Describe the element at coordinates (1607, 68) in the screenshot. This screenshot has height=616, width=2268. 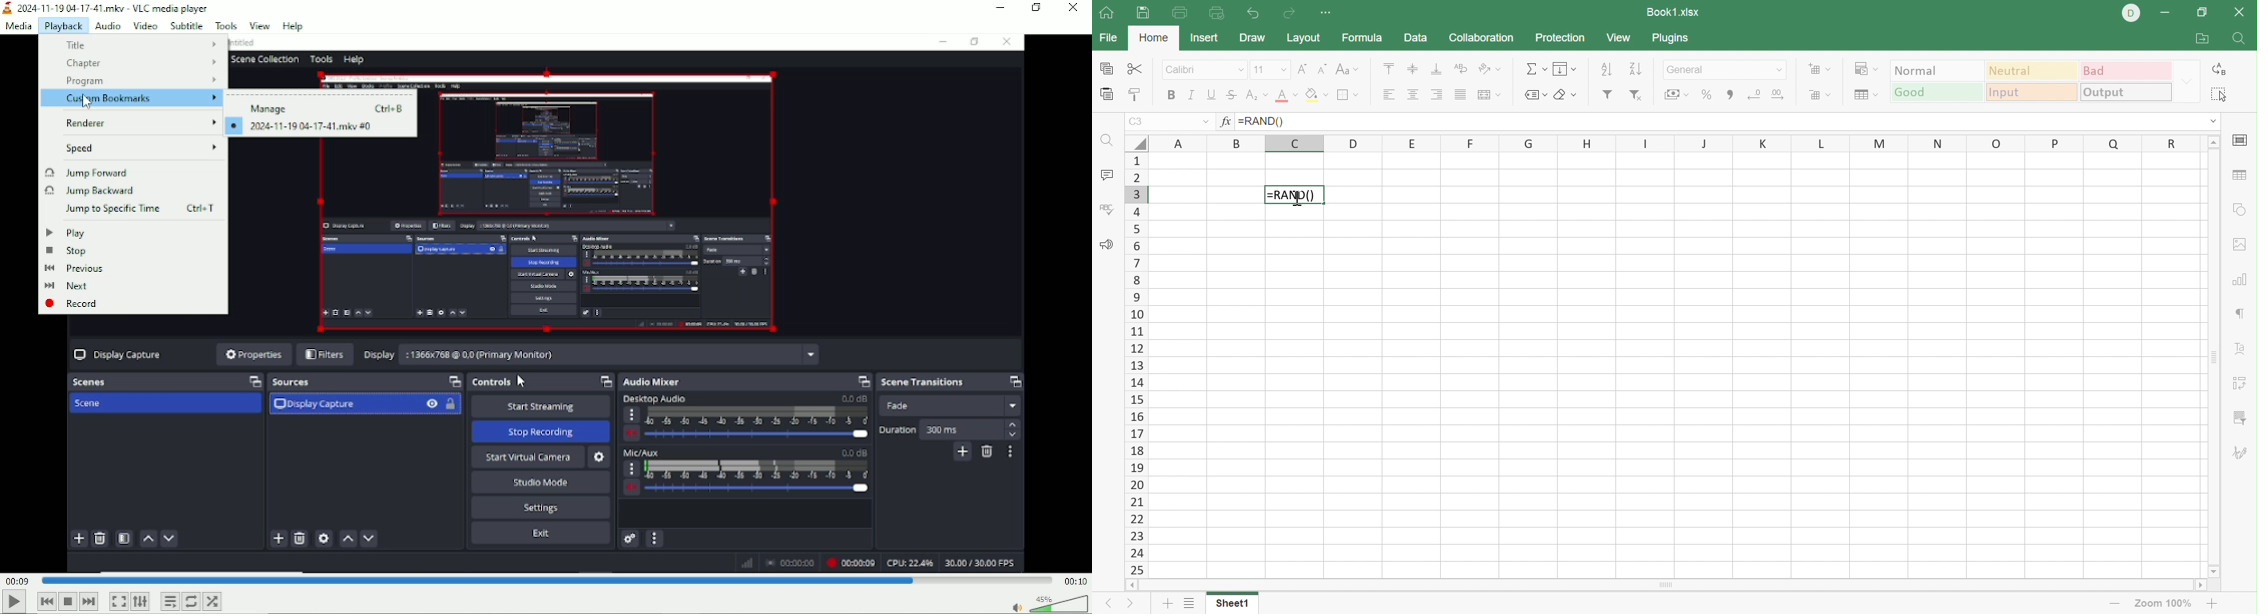
I see `Sort ascending` at that location.